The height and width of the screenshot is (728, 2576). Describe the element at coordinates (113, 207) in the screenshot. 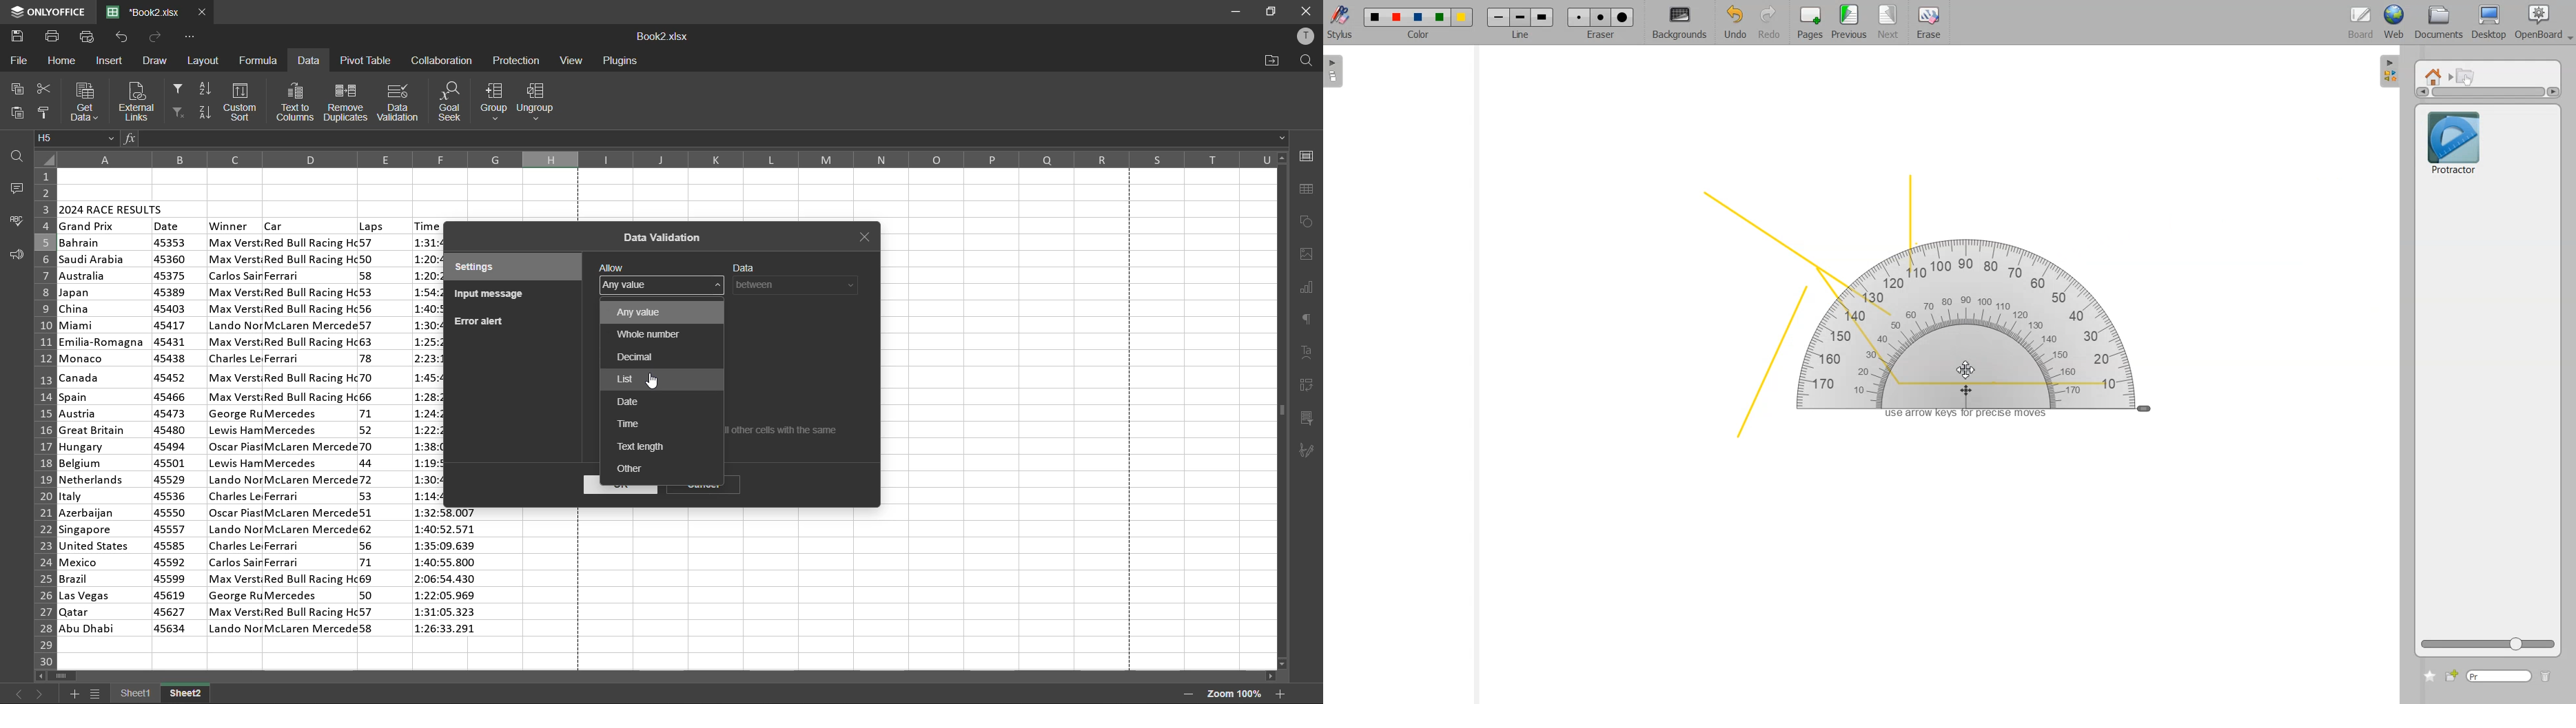

I see `2024 race results` at that location.